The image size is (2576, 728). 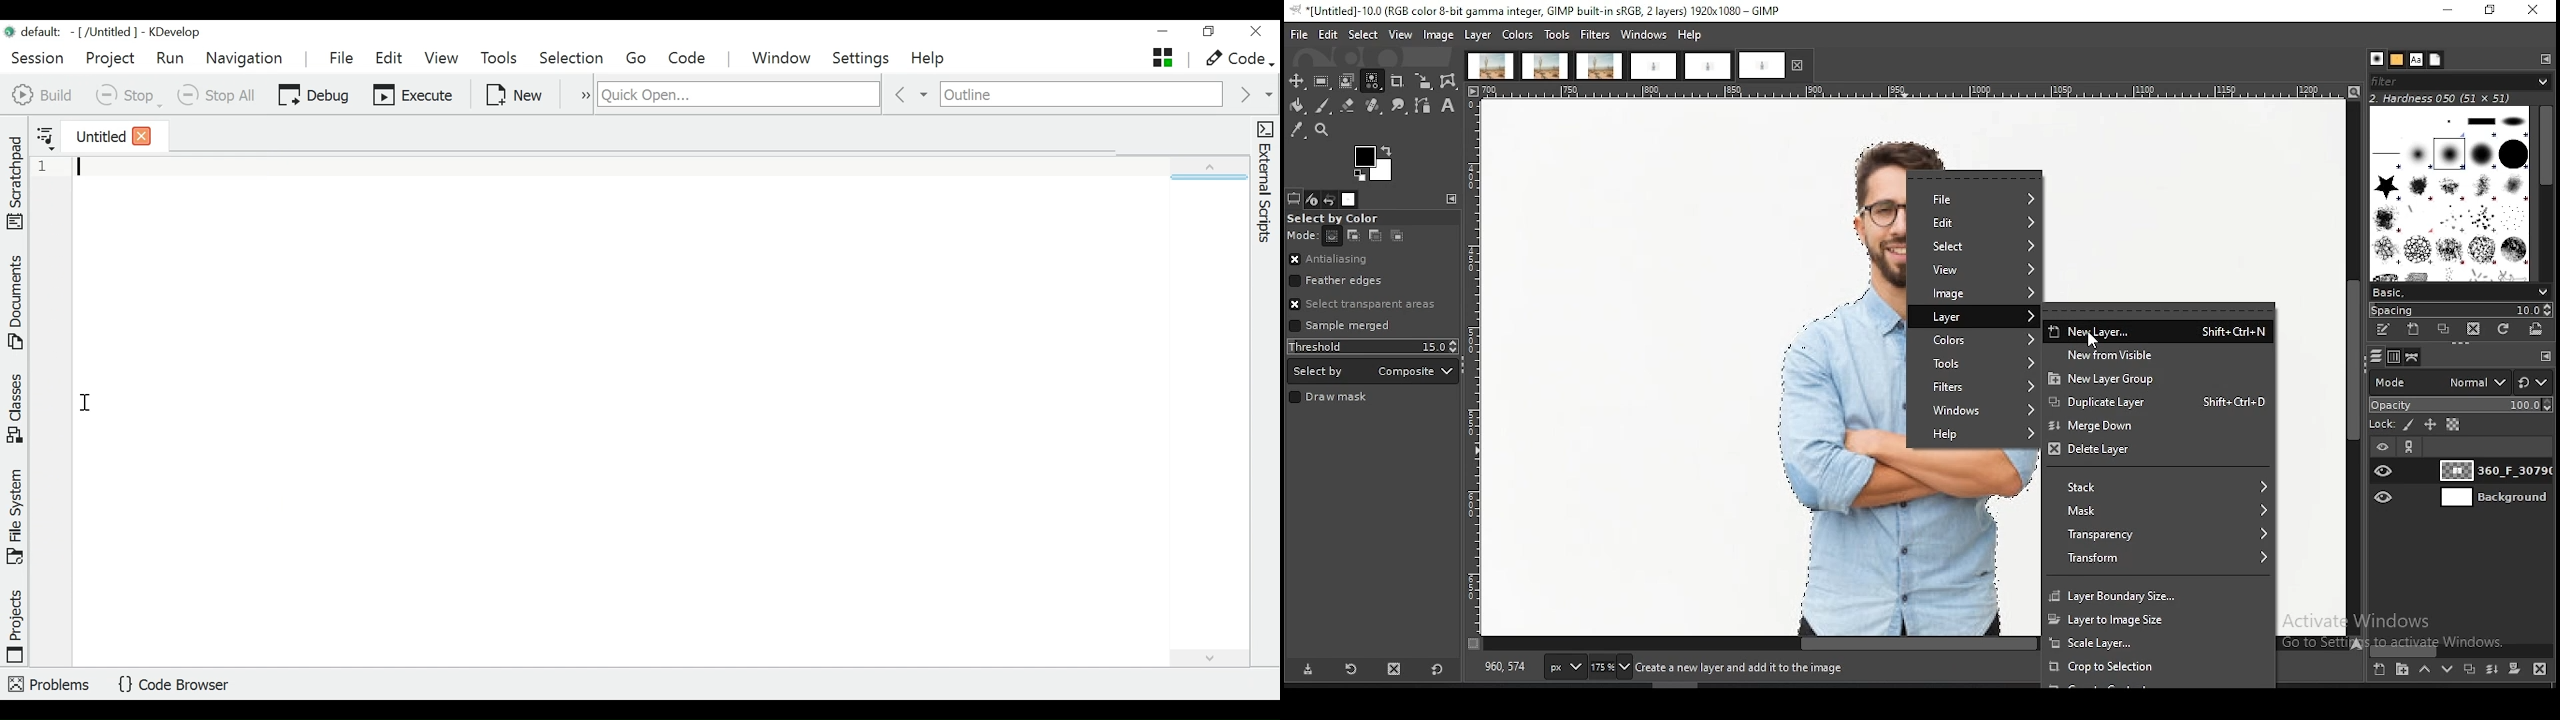 What do you see at coordinates (1972, 362) in the screenshot?
I see `tools` at bounding box center [1972, 362].